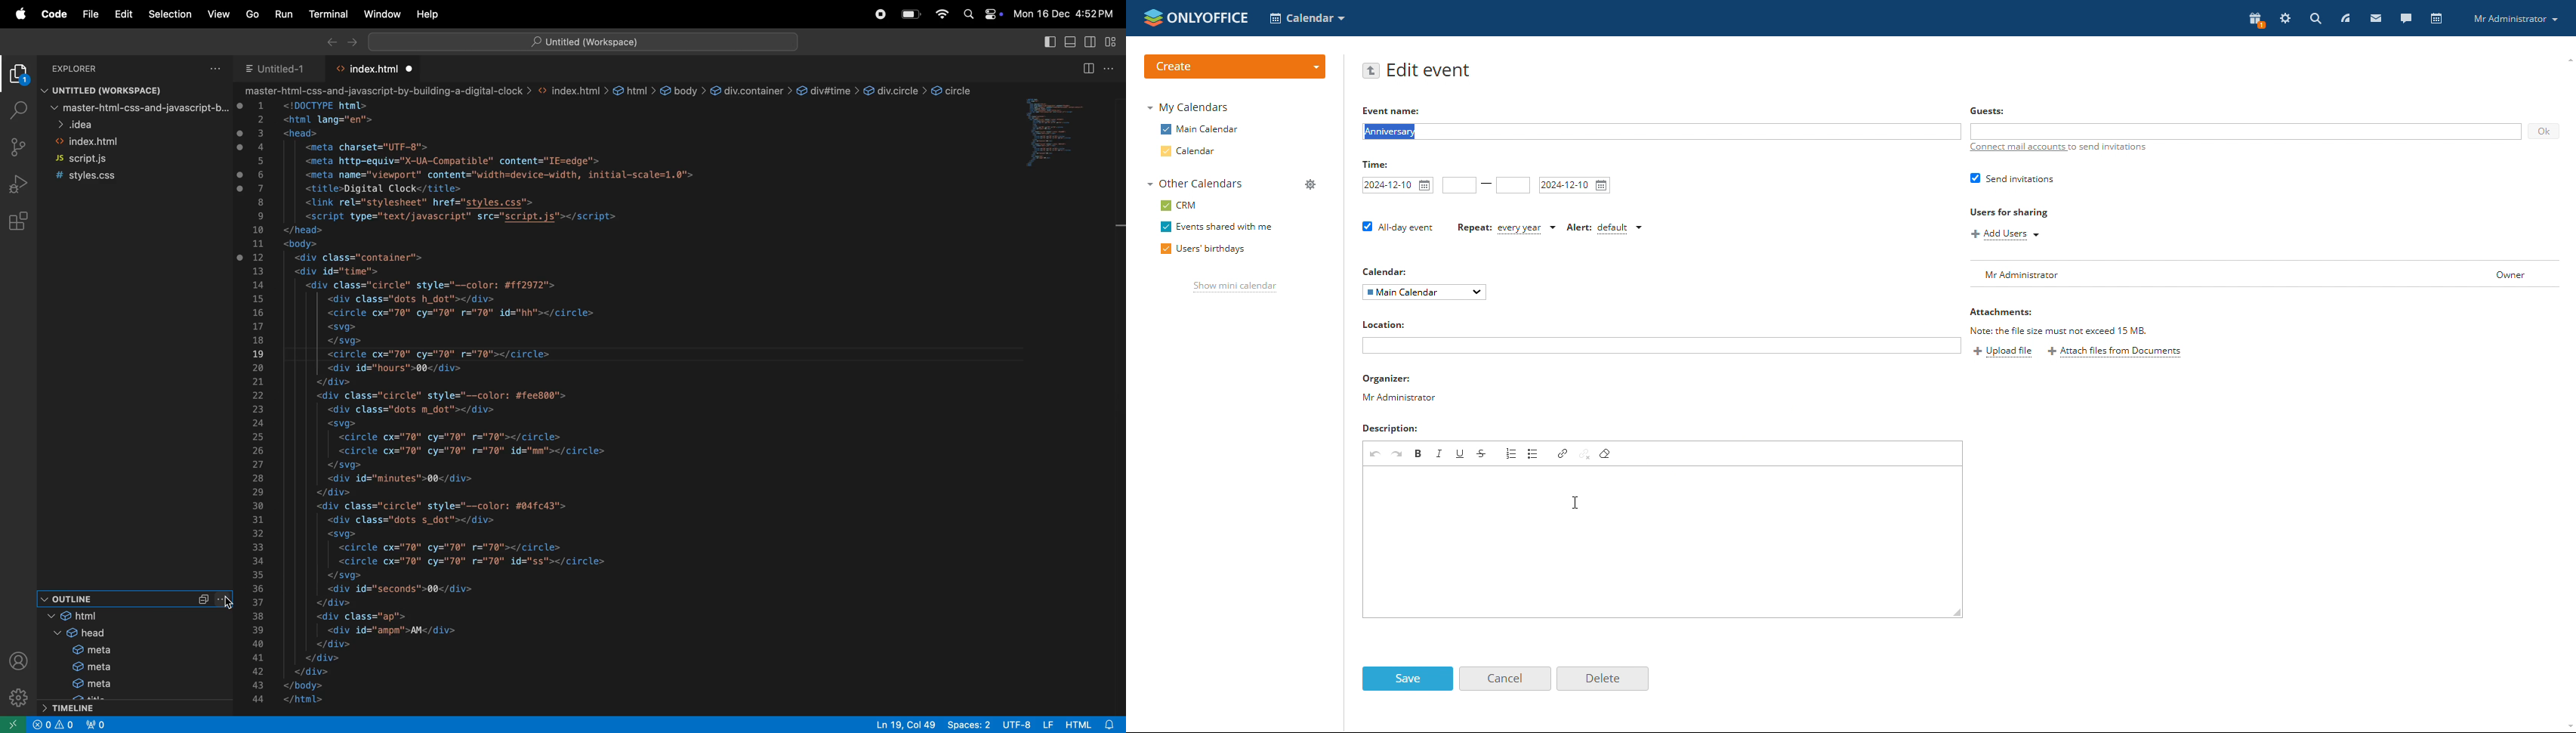 This screenshot has height=756, width=2576. What do you see at coordinates (1087, 69) in the screenshot?
I see `split editor` at bounding box center [1087, 69].